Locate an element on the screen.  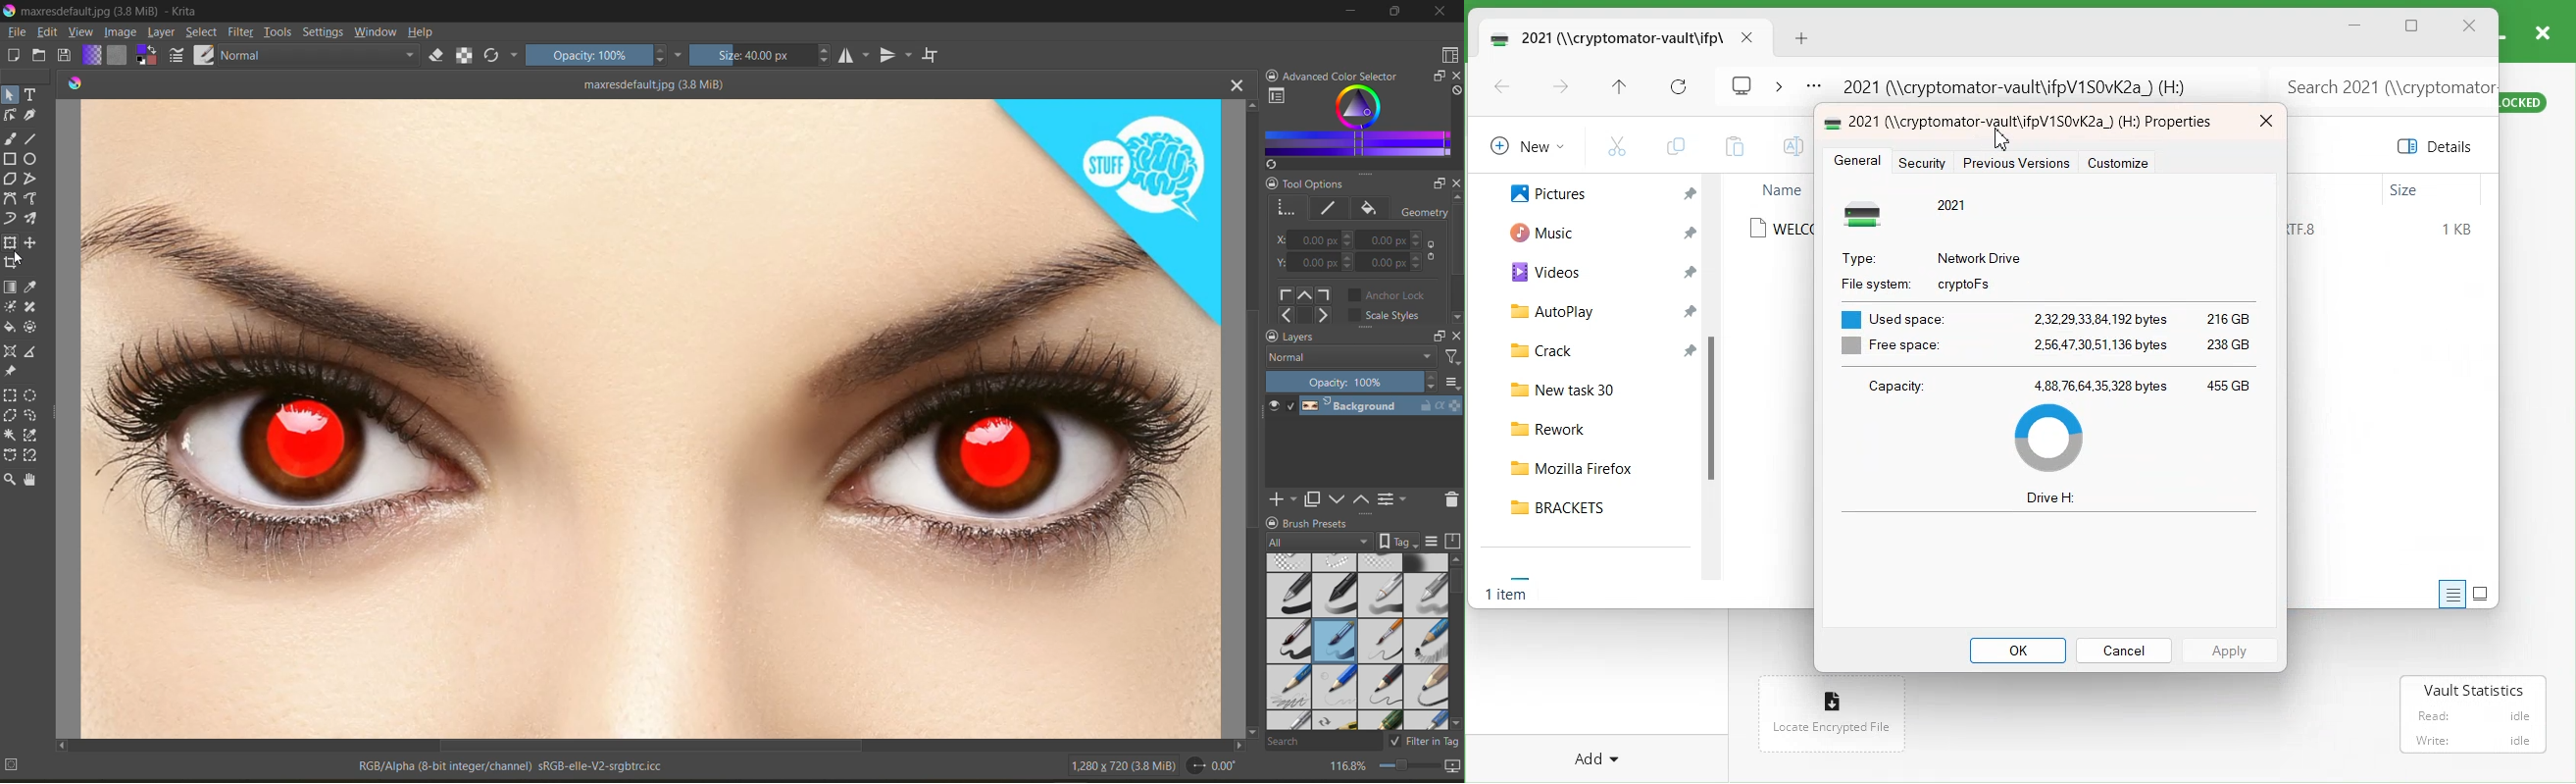
float docker is located at coordinates (1438, 77).